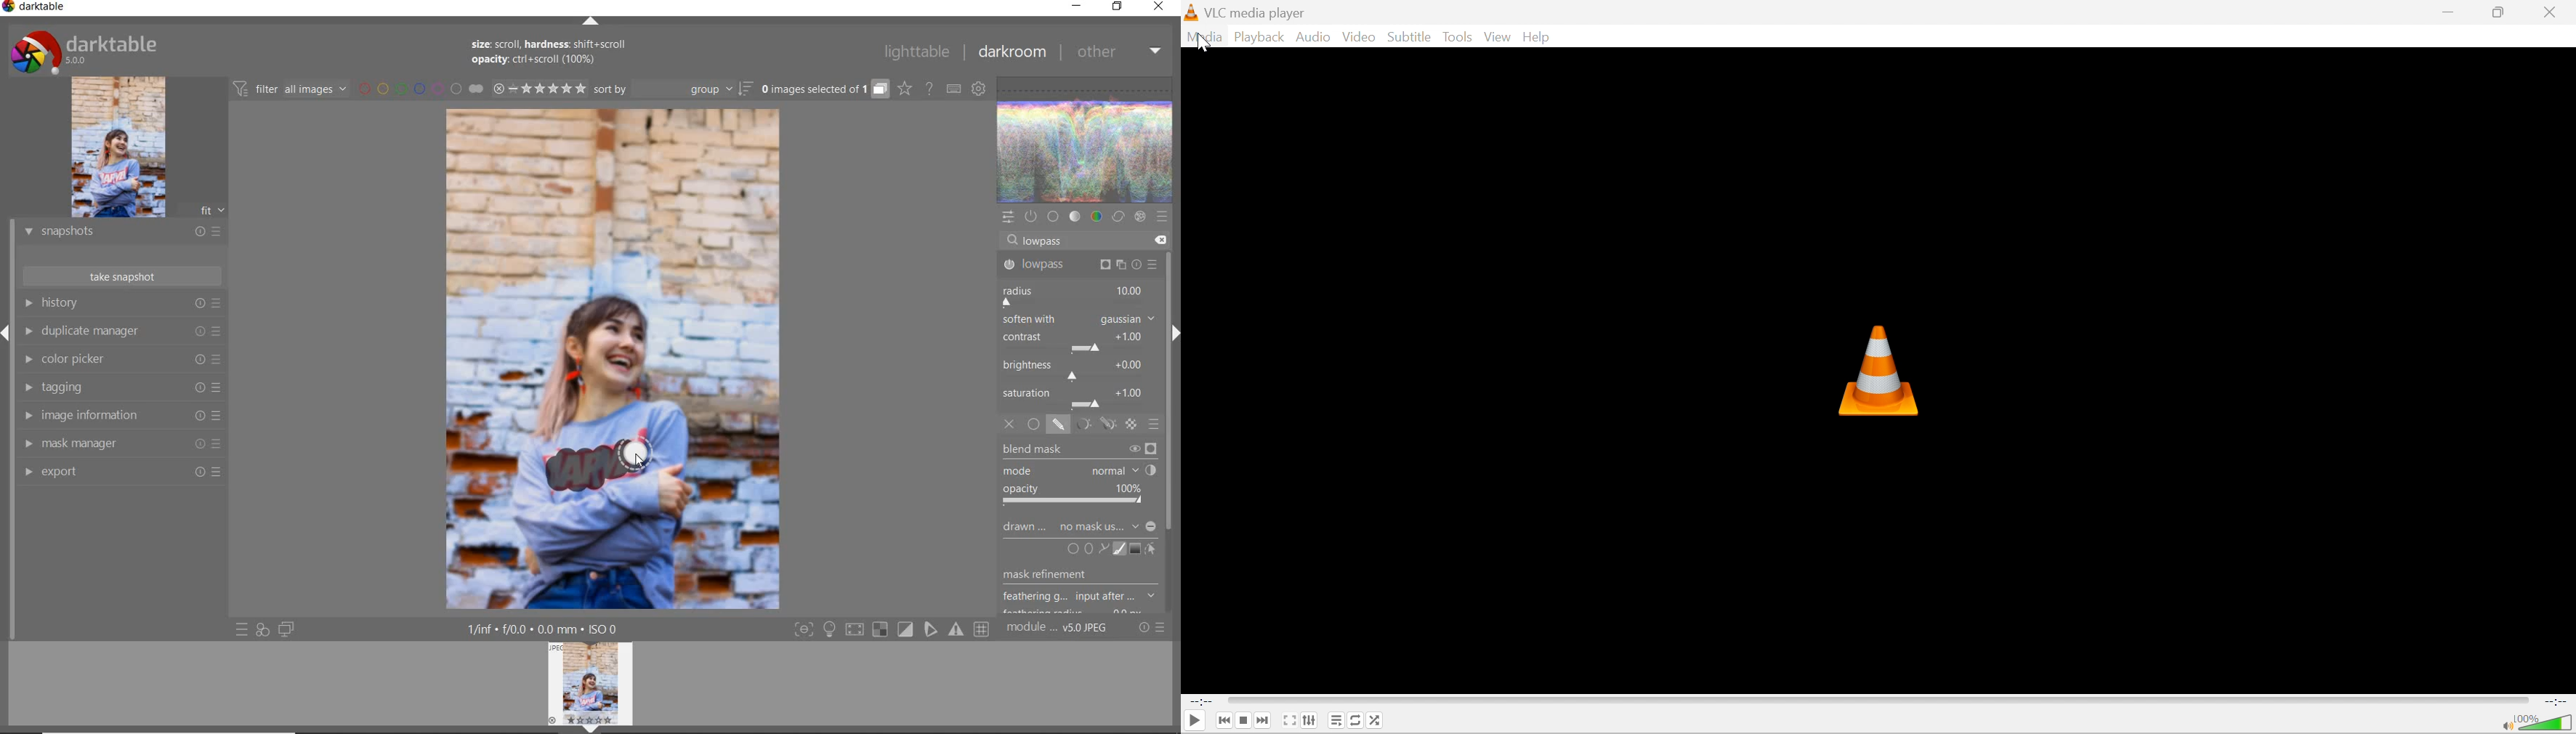 The height and width of the screenshot is (756, 2576). Describe the element at coordinates (1096, 217) in the screenshot. I see `color` at that location.